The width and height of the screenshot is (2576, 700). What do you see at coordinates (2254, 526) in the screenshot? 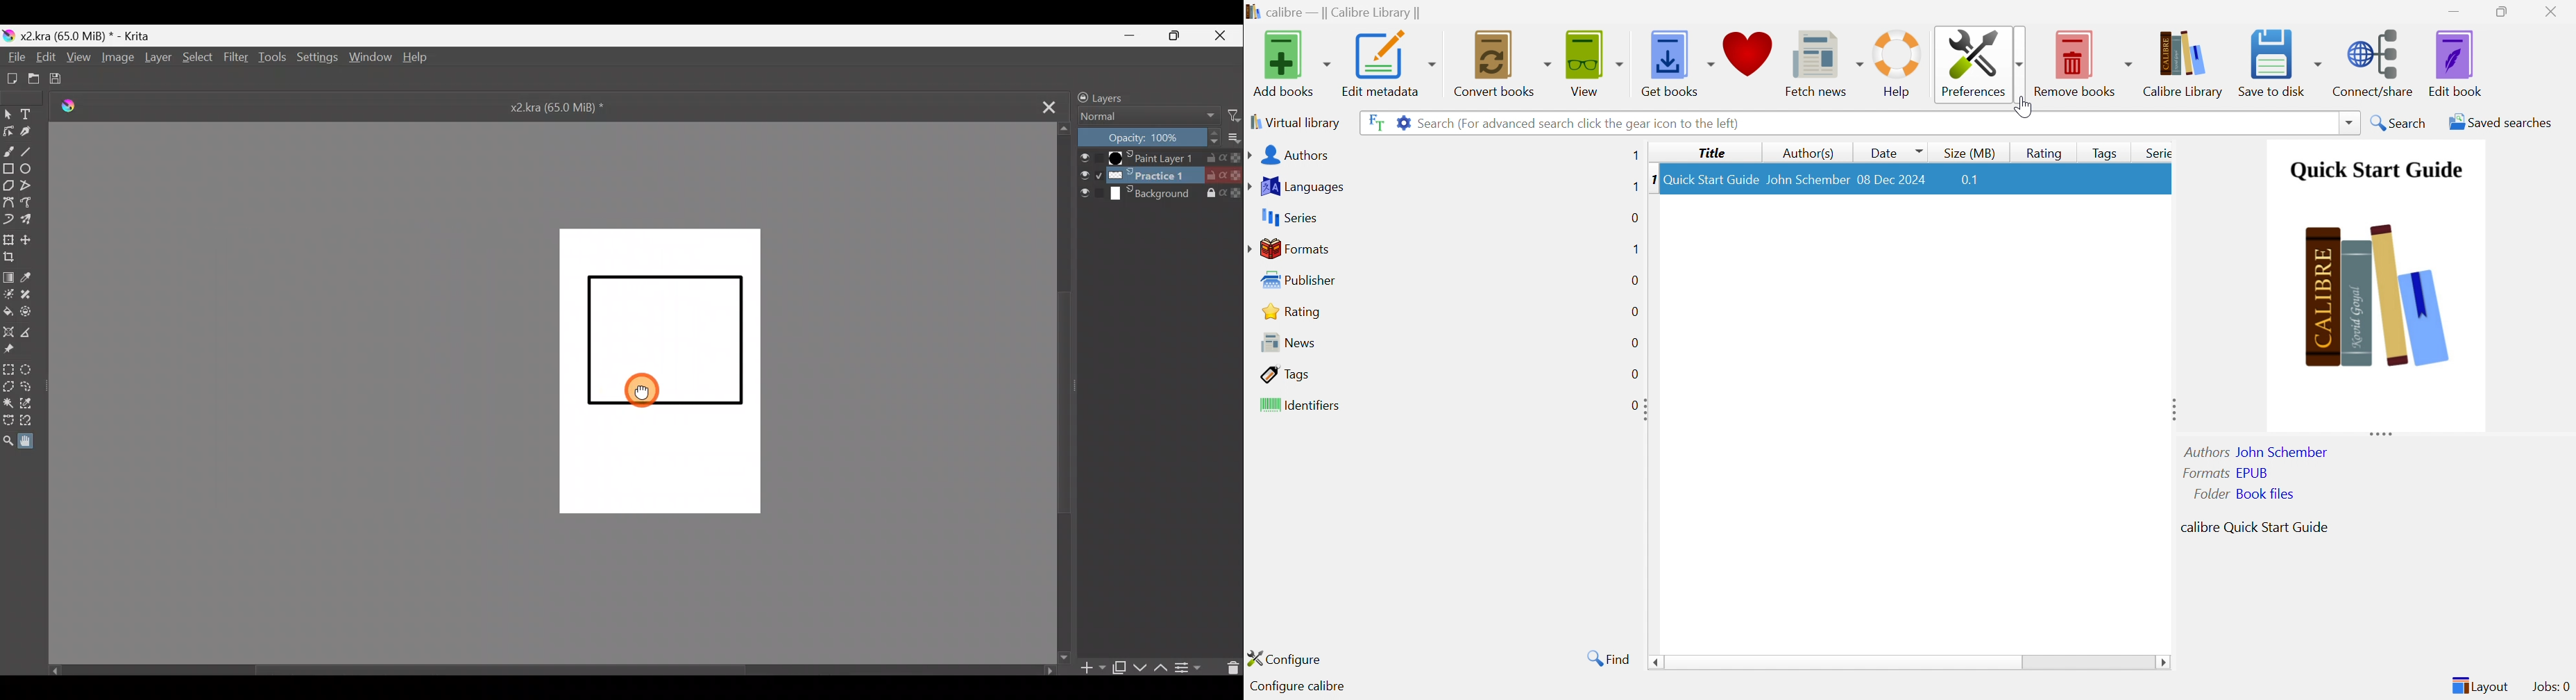
I see `calibre Quick Start Guide` at bounding box center [2254, 526].